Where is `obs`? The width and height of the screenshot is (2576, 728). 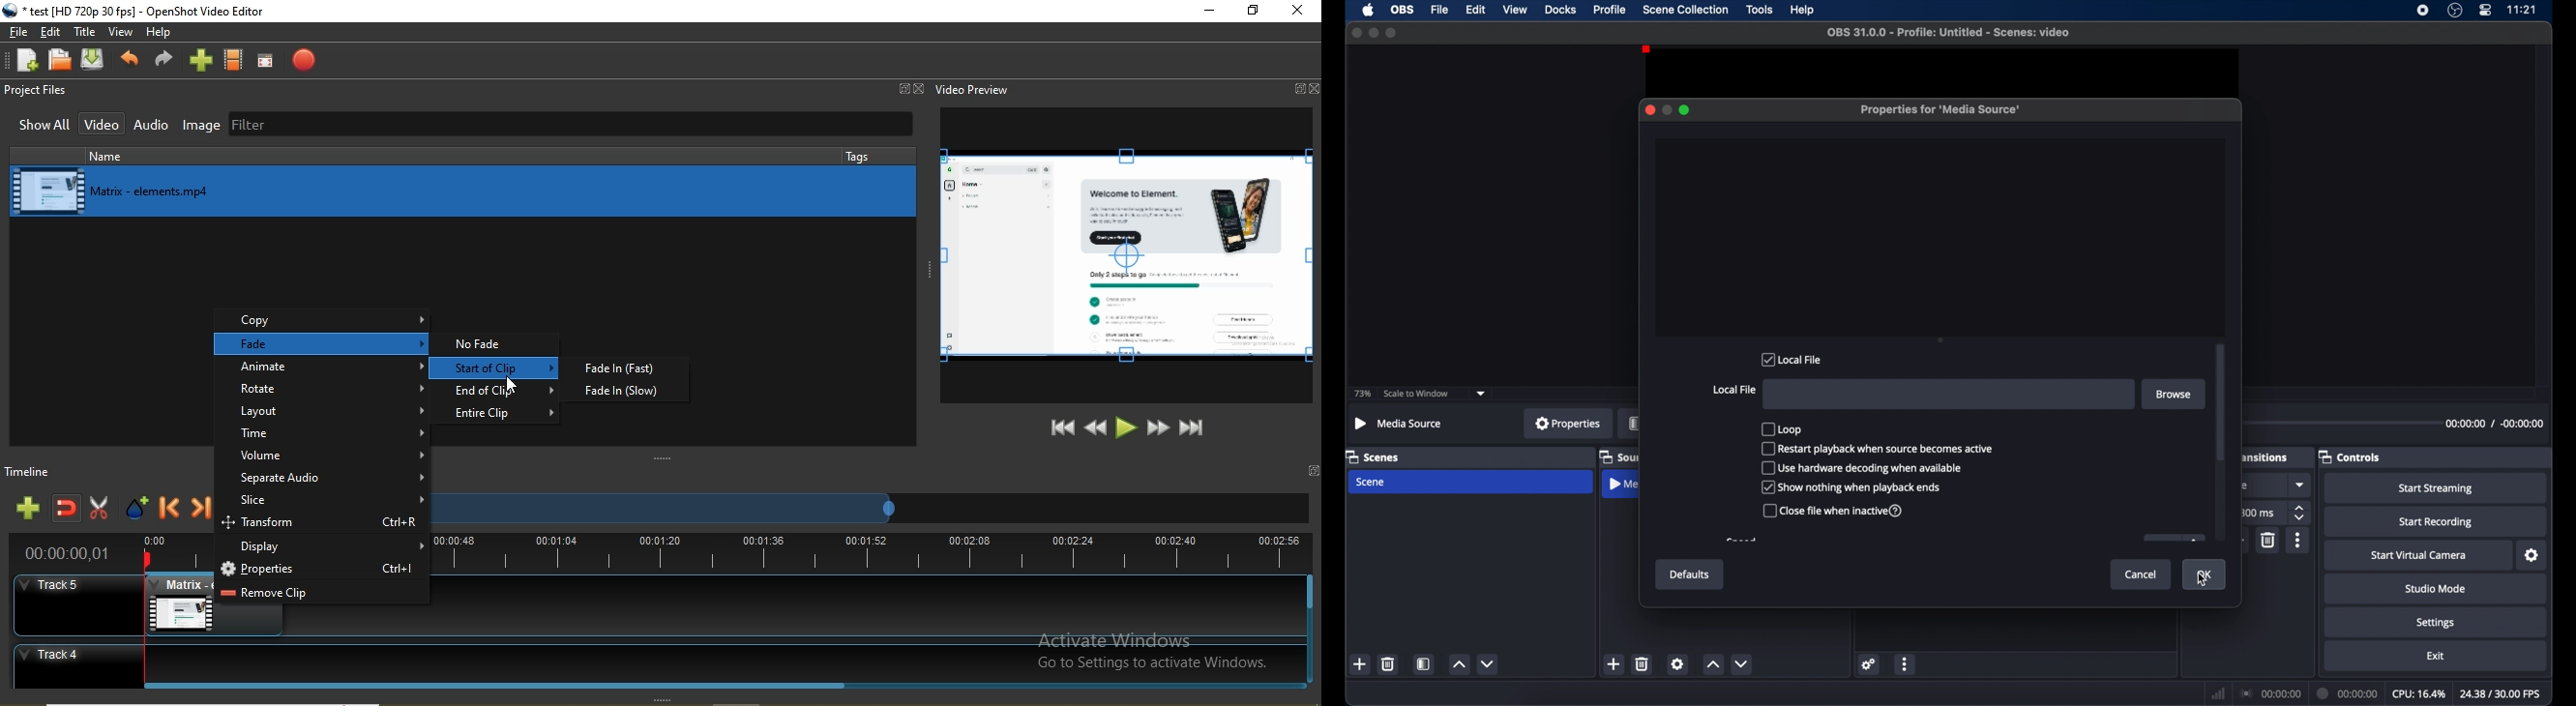
obs is located at coordinates (1404, 9).